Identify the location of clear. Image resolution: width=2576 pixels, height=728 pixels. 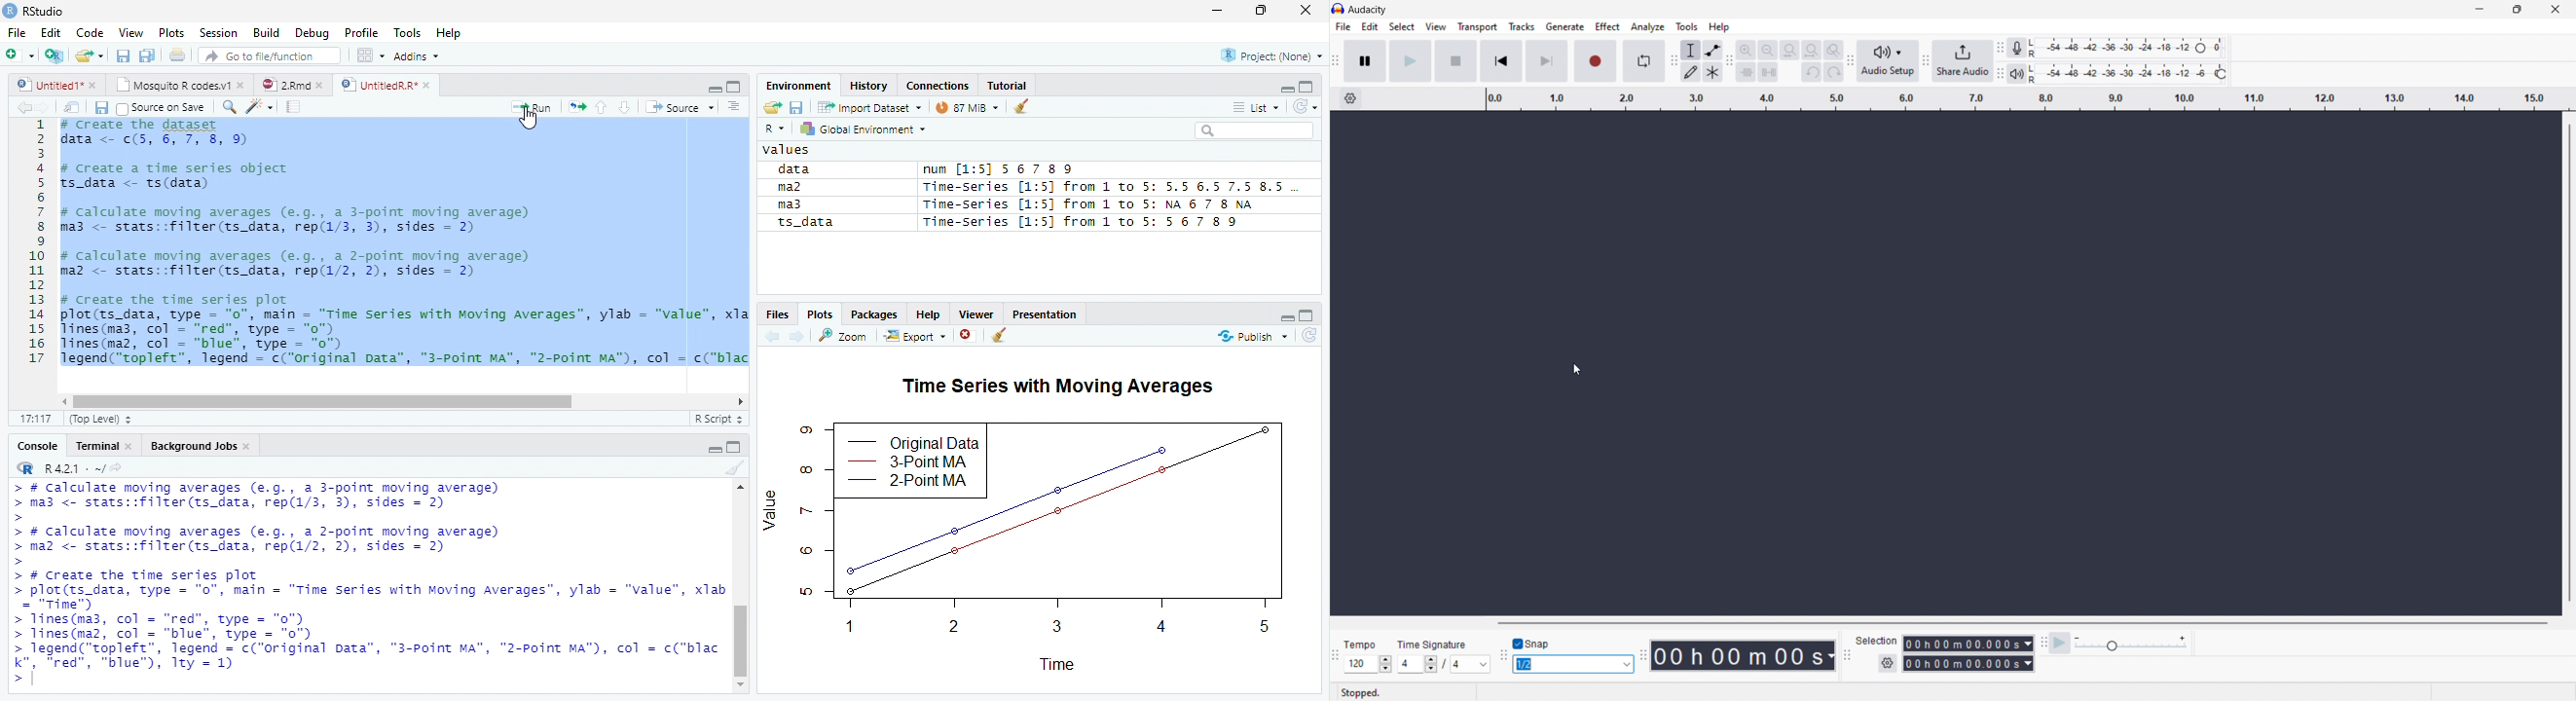
(733, 468).